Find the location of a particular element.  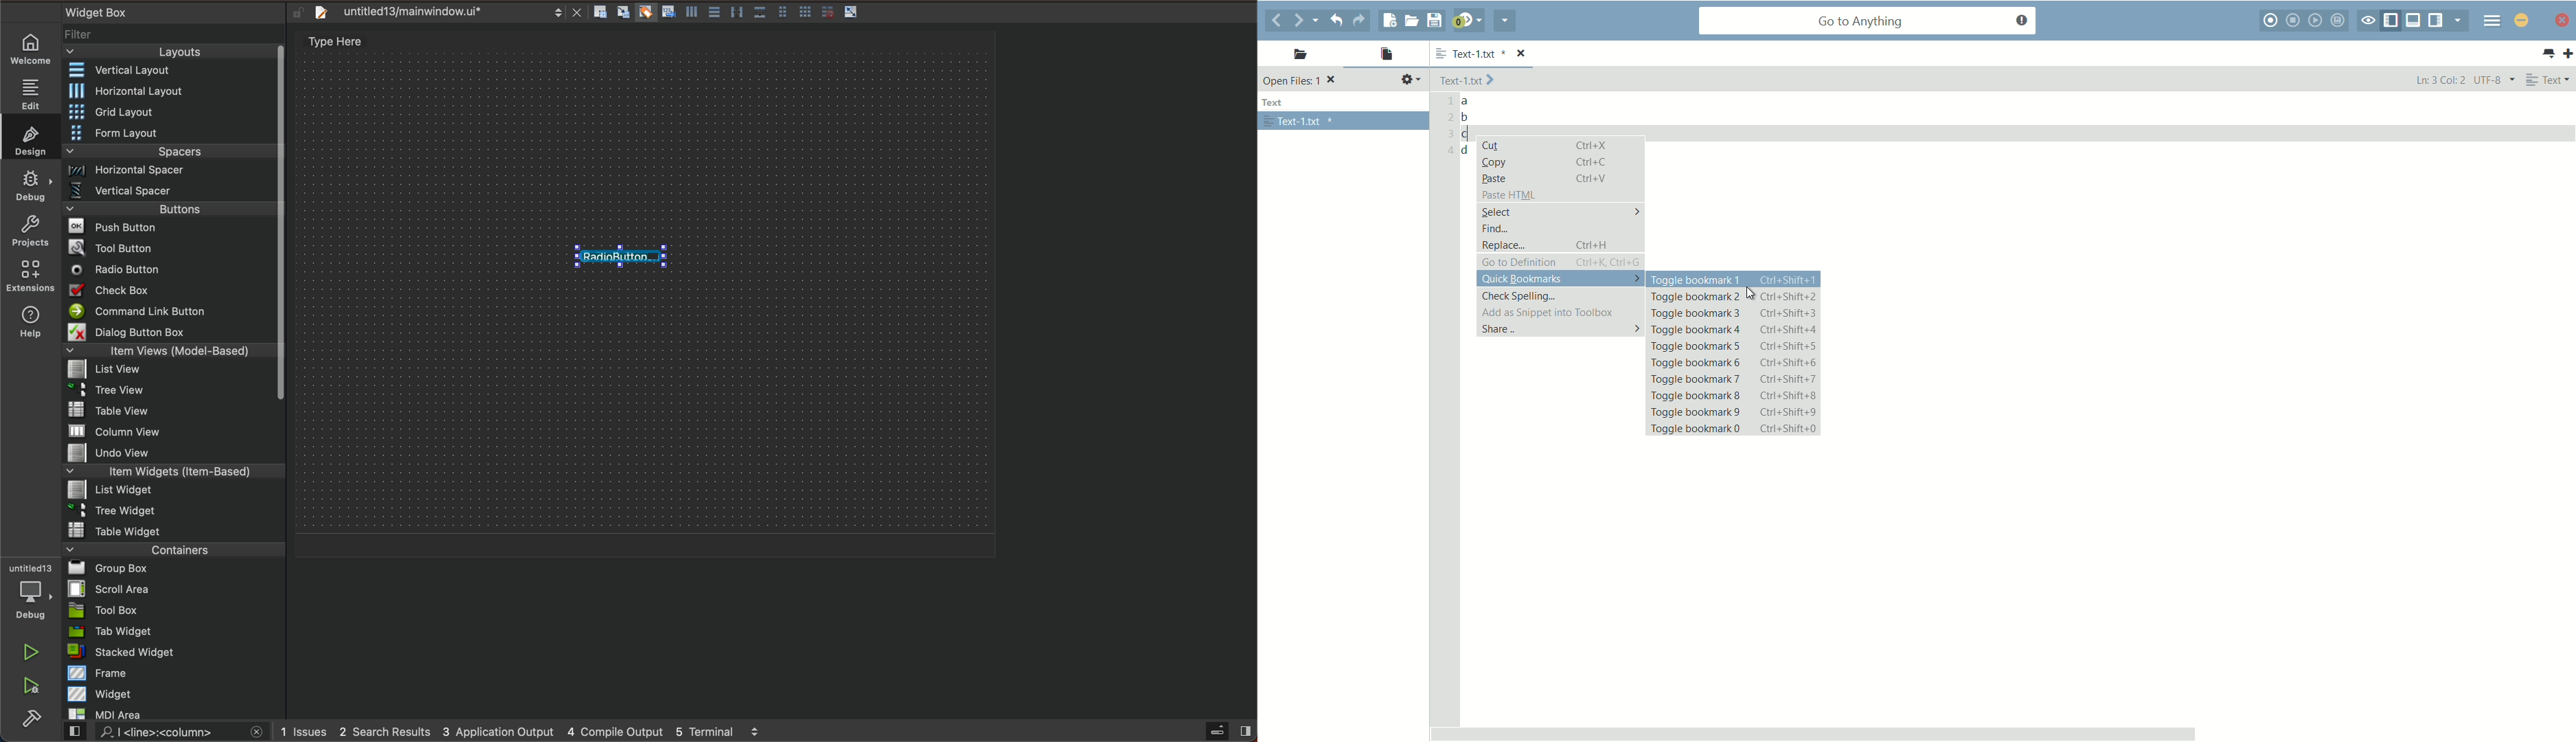

replace is located at coordinates (1560, 245).